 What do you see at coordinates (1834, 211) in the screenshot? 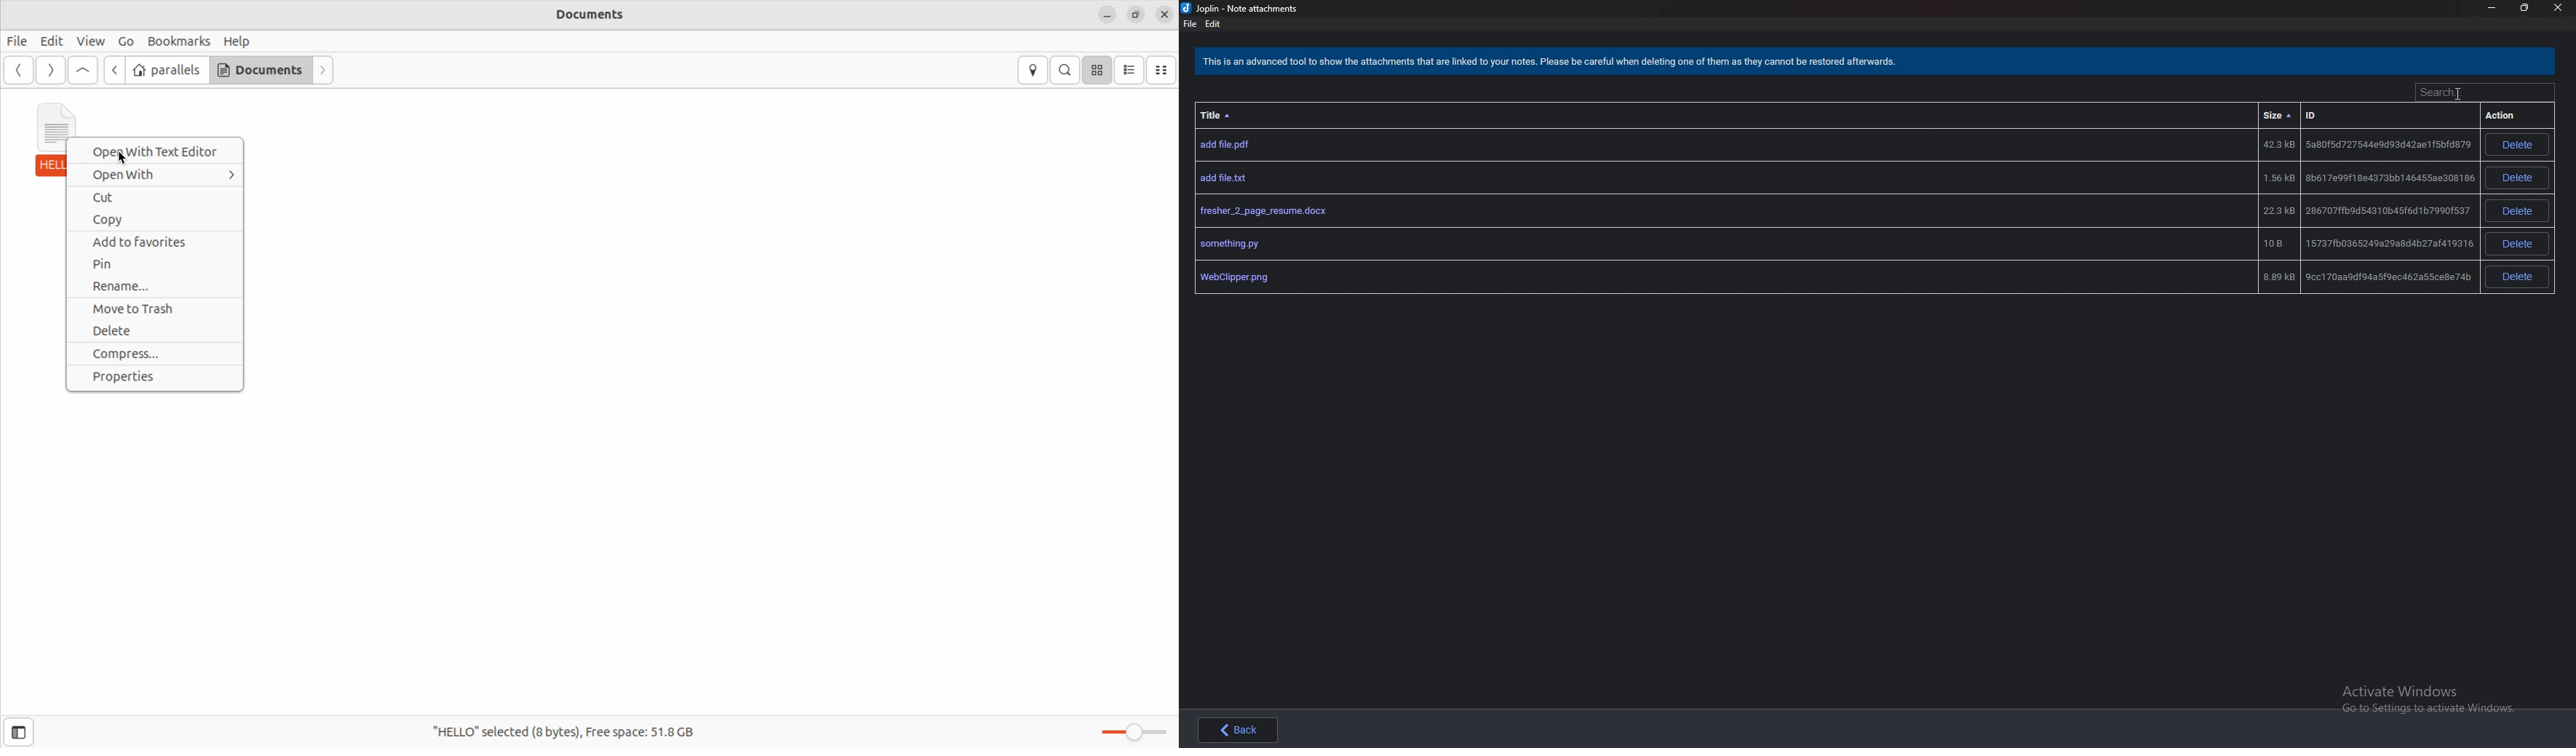
I see `attachment` at bounding box center [1834, 211].